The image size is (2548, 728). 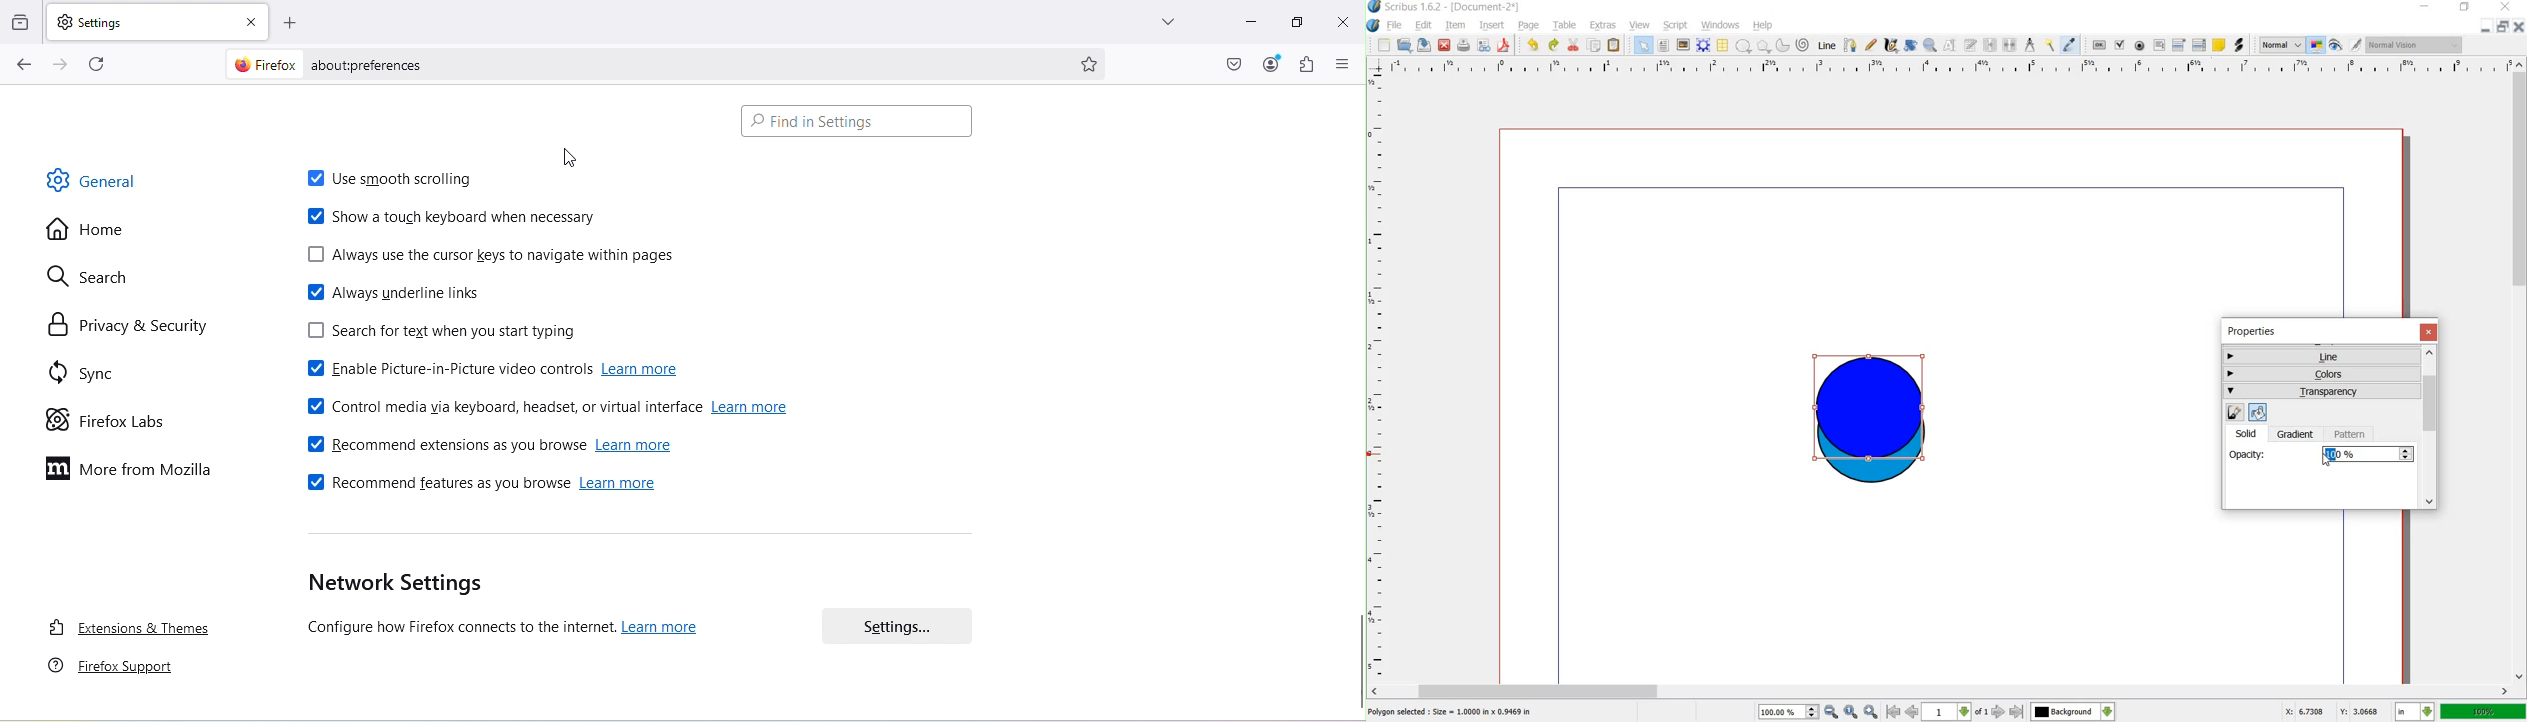 What do you see at coordinates (2407, 455) in the screenshot?
I see `Increase or decrease opacity` at bounding box center [2407, 455].